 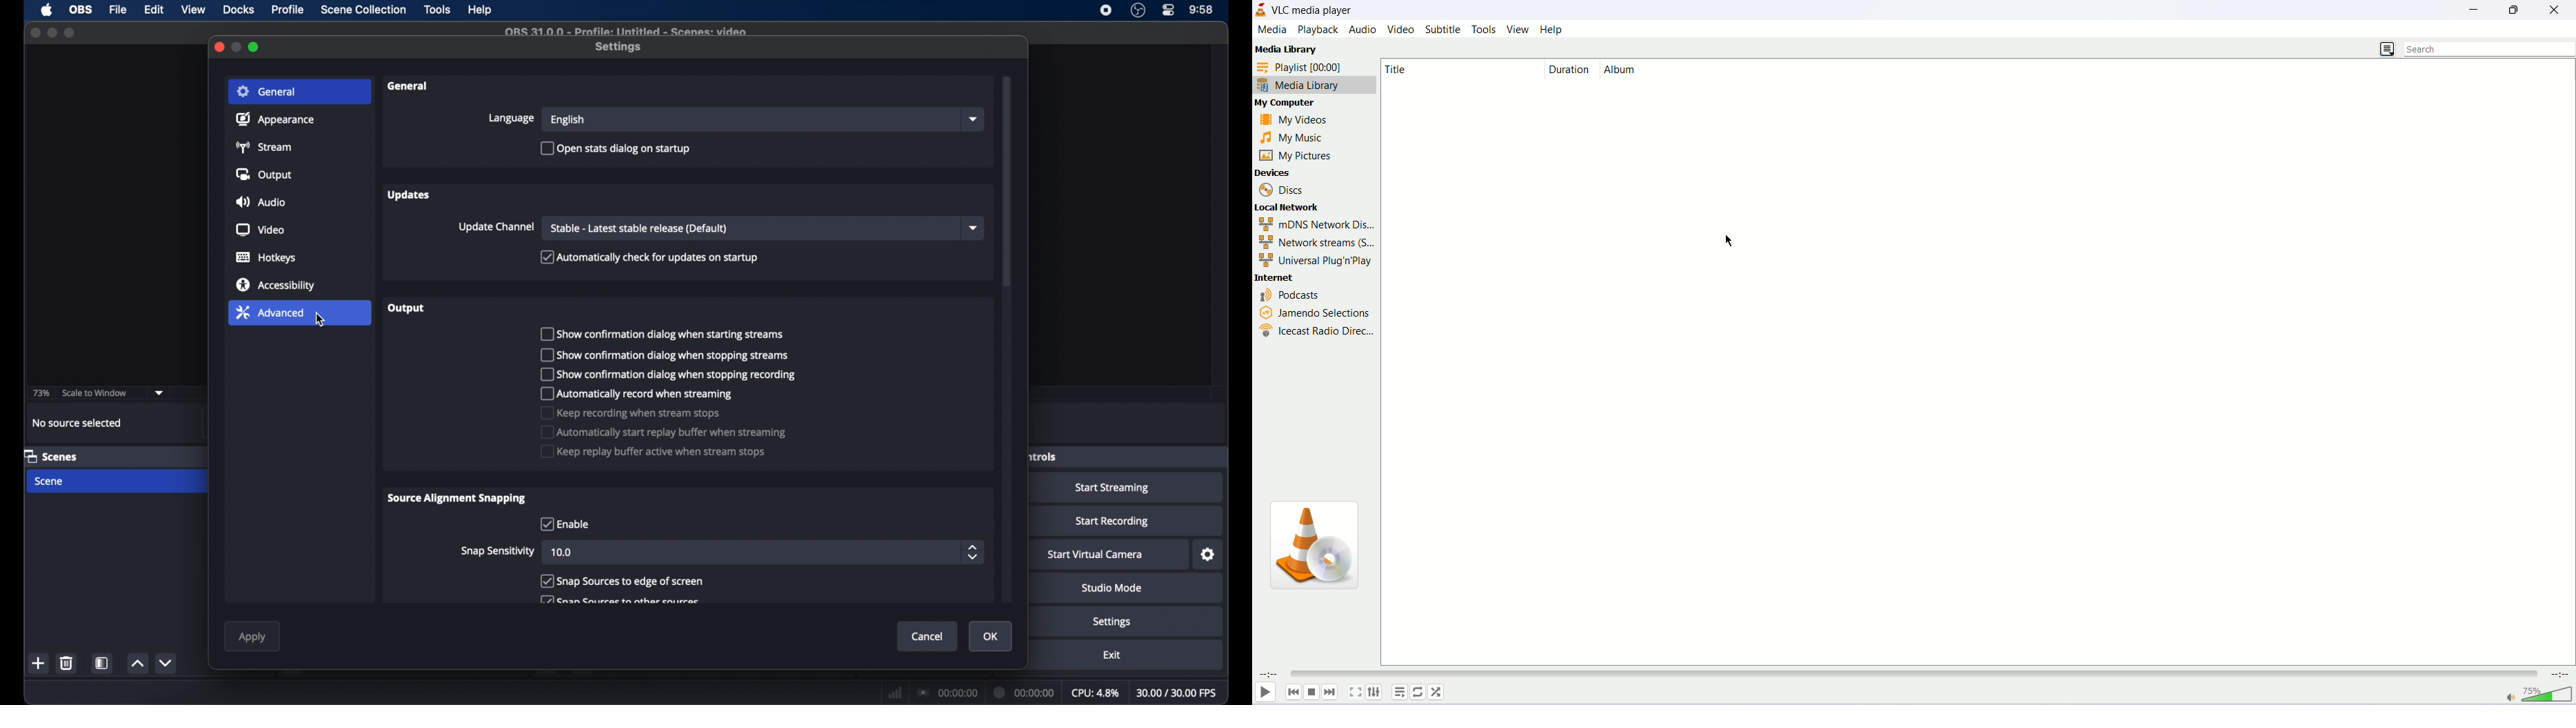 What do you see at coordinates (1356, 693) in the screenshot?
I see `fullscreen` at bounding box center [1356, 693].